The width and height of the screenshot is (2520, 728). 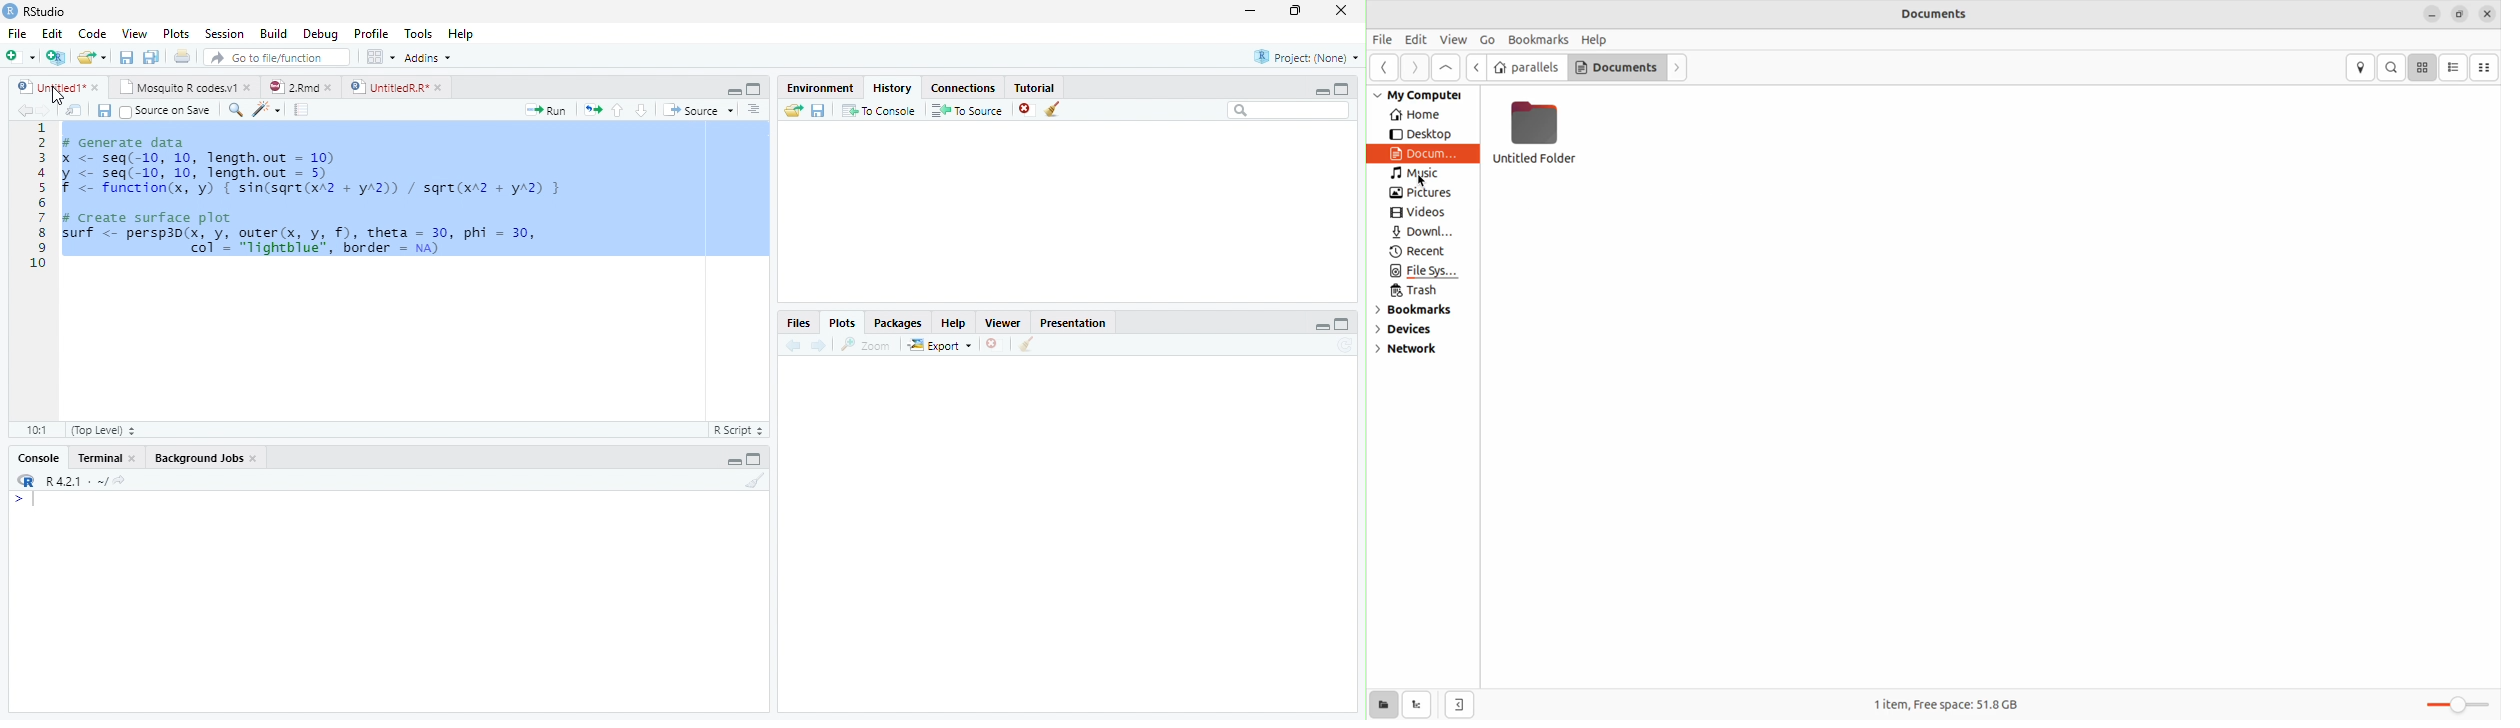 What do you see at coordinates (819, 345) in the screenshot?
I see `Next plot` at bounding box center [819, 345].